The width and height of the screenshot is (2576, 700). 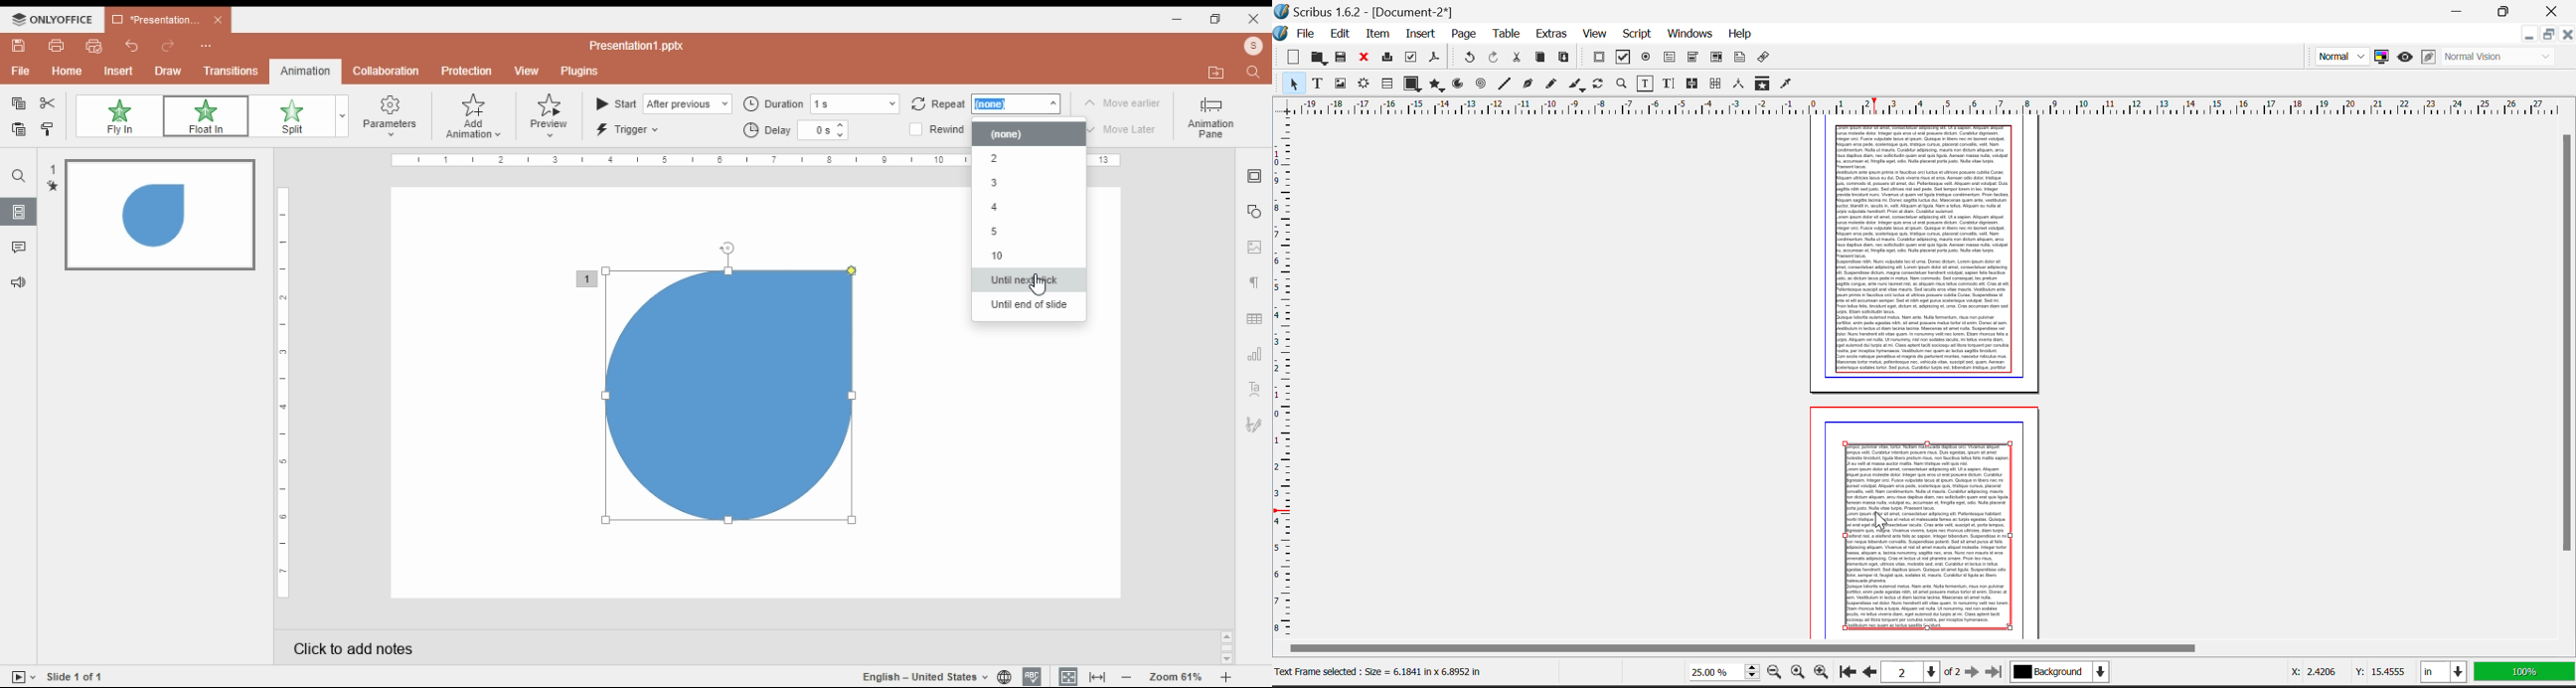 I want to click on Edit, so click(x=1340, y=34).